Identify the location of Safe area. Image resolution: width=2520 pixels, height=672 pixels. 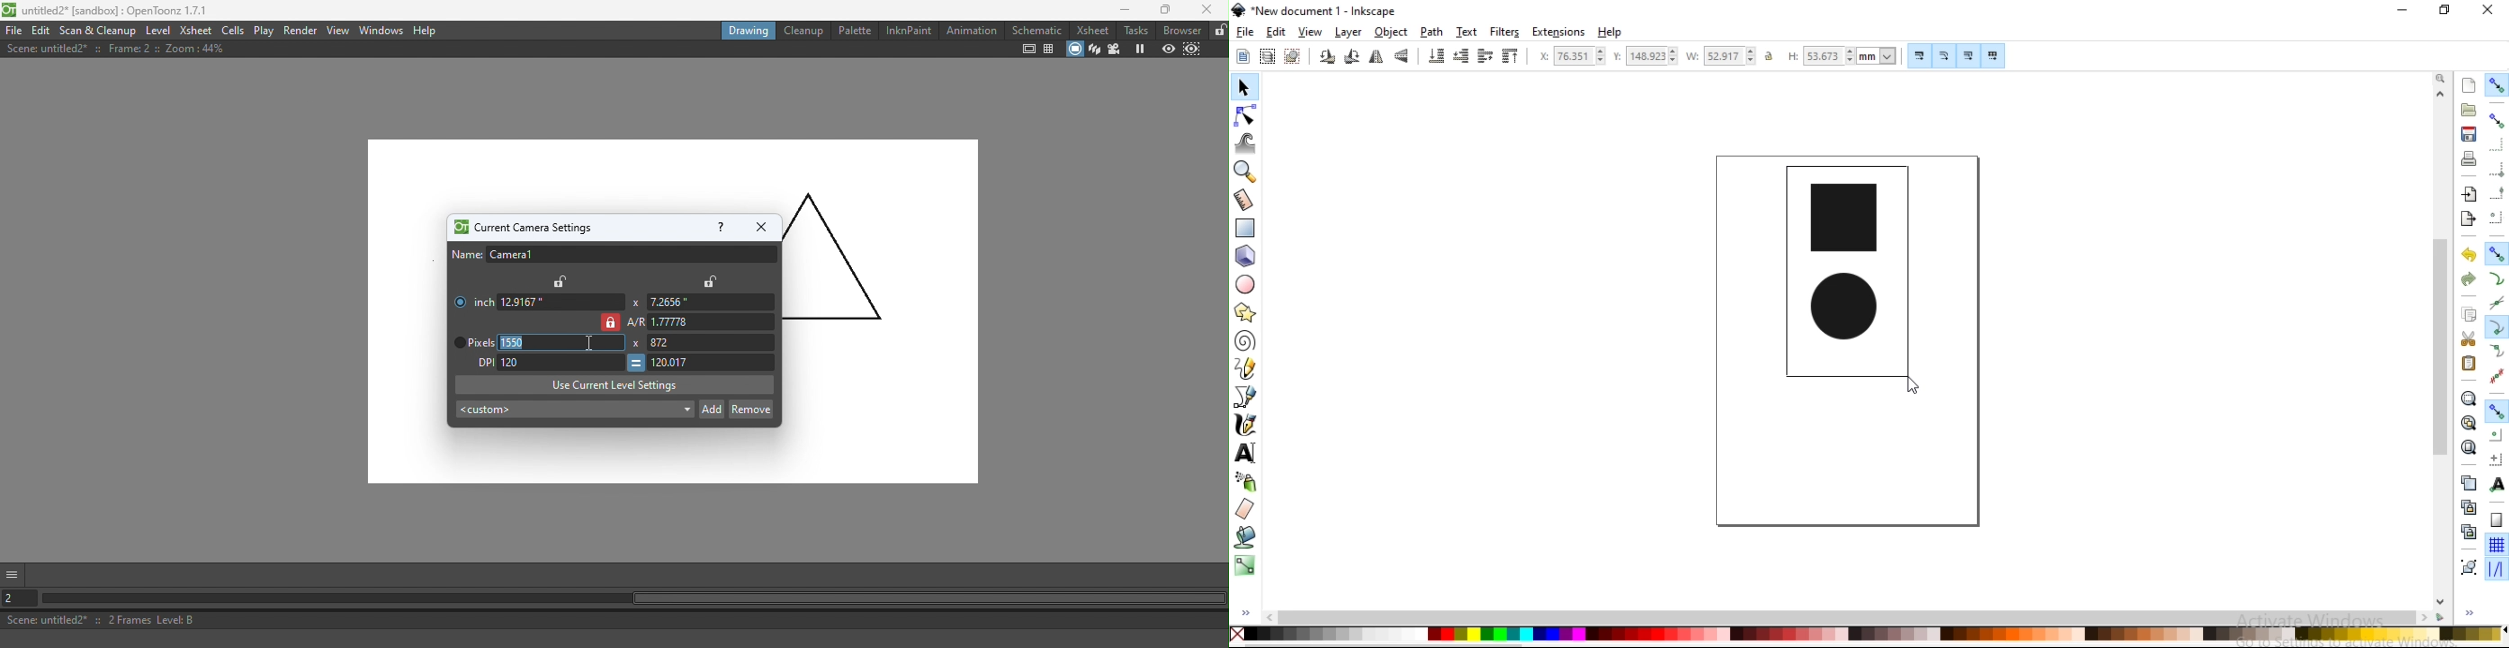
(1030, 50).